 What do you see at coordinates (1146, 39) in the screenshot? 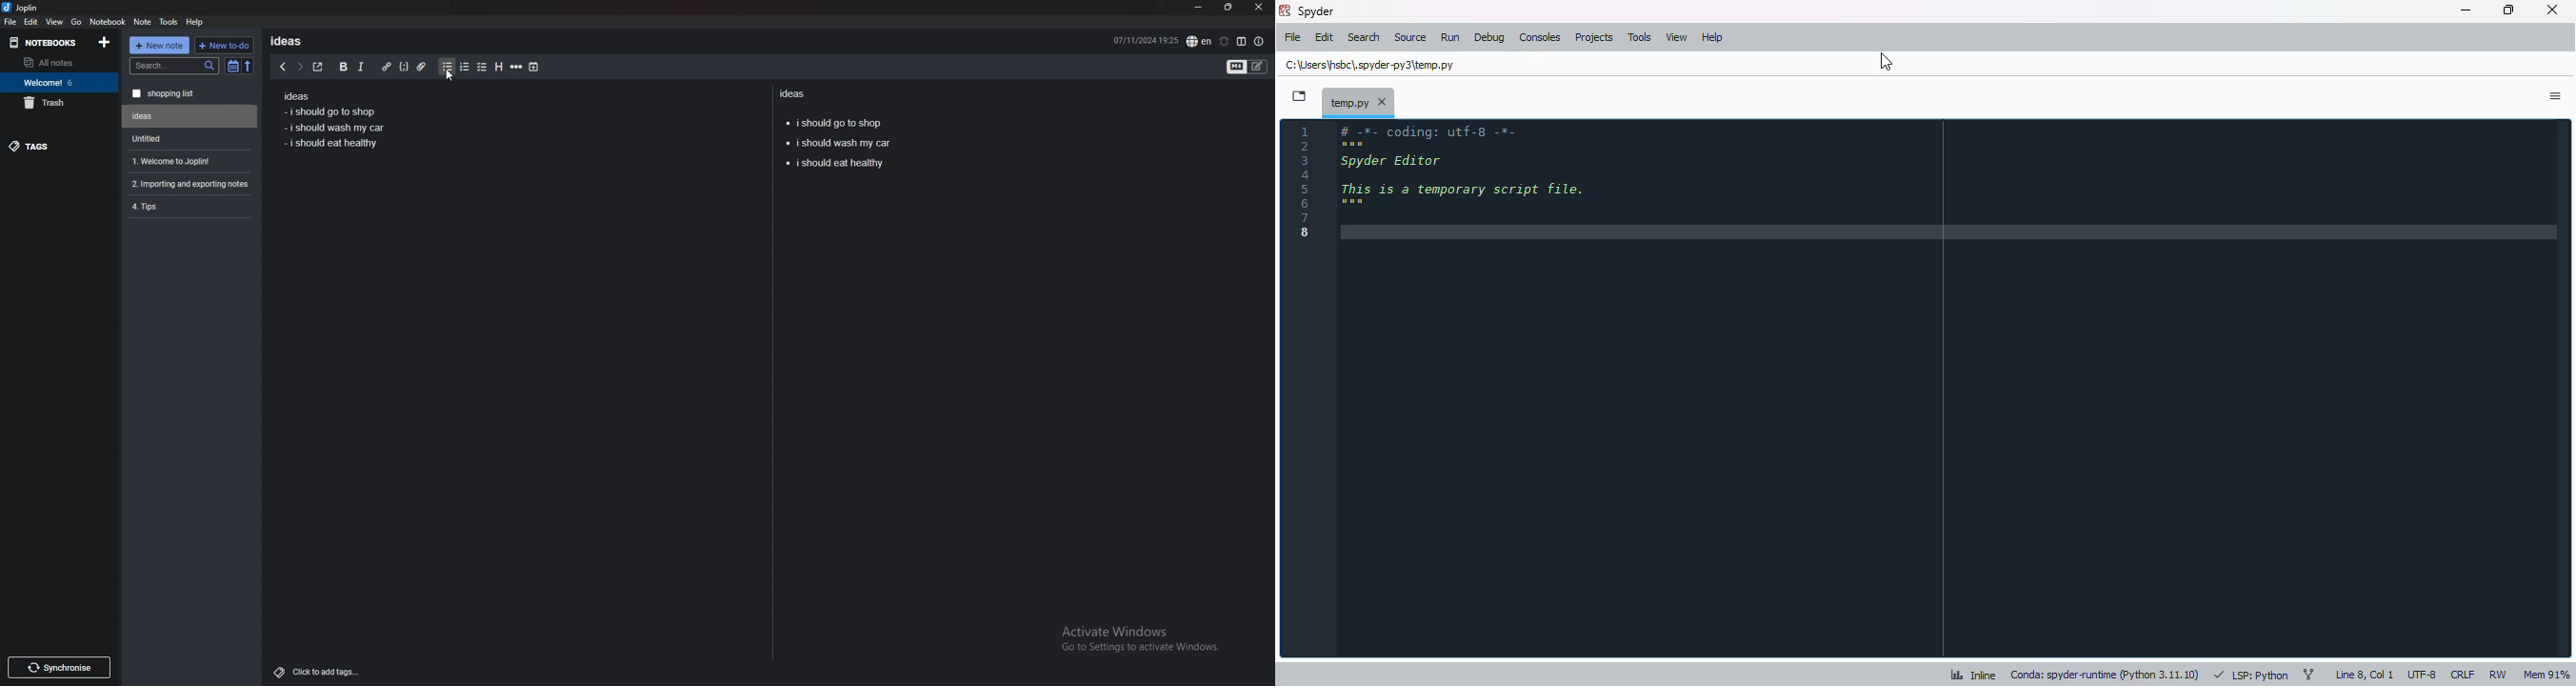
I see `07/11/2024 19:24` at bounding box center [1146, 39].